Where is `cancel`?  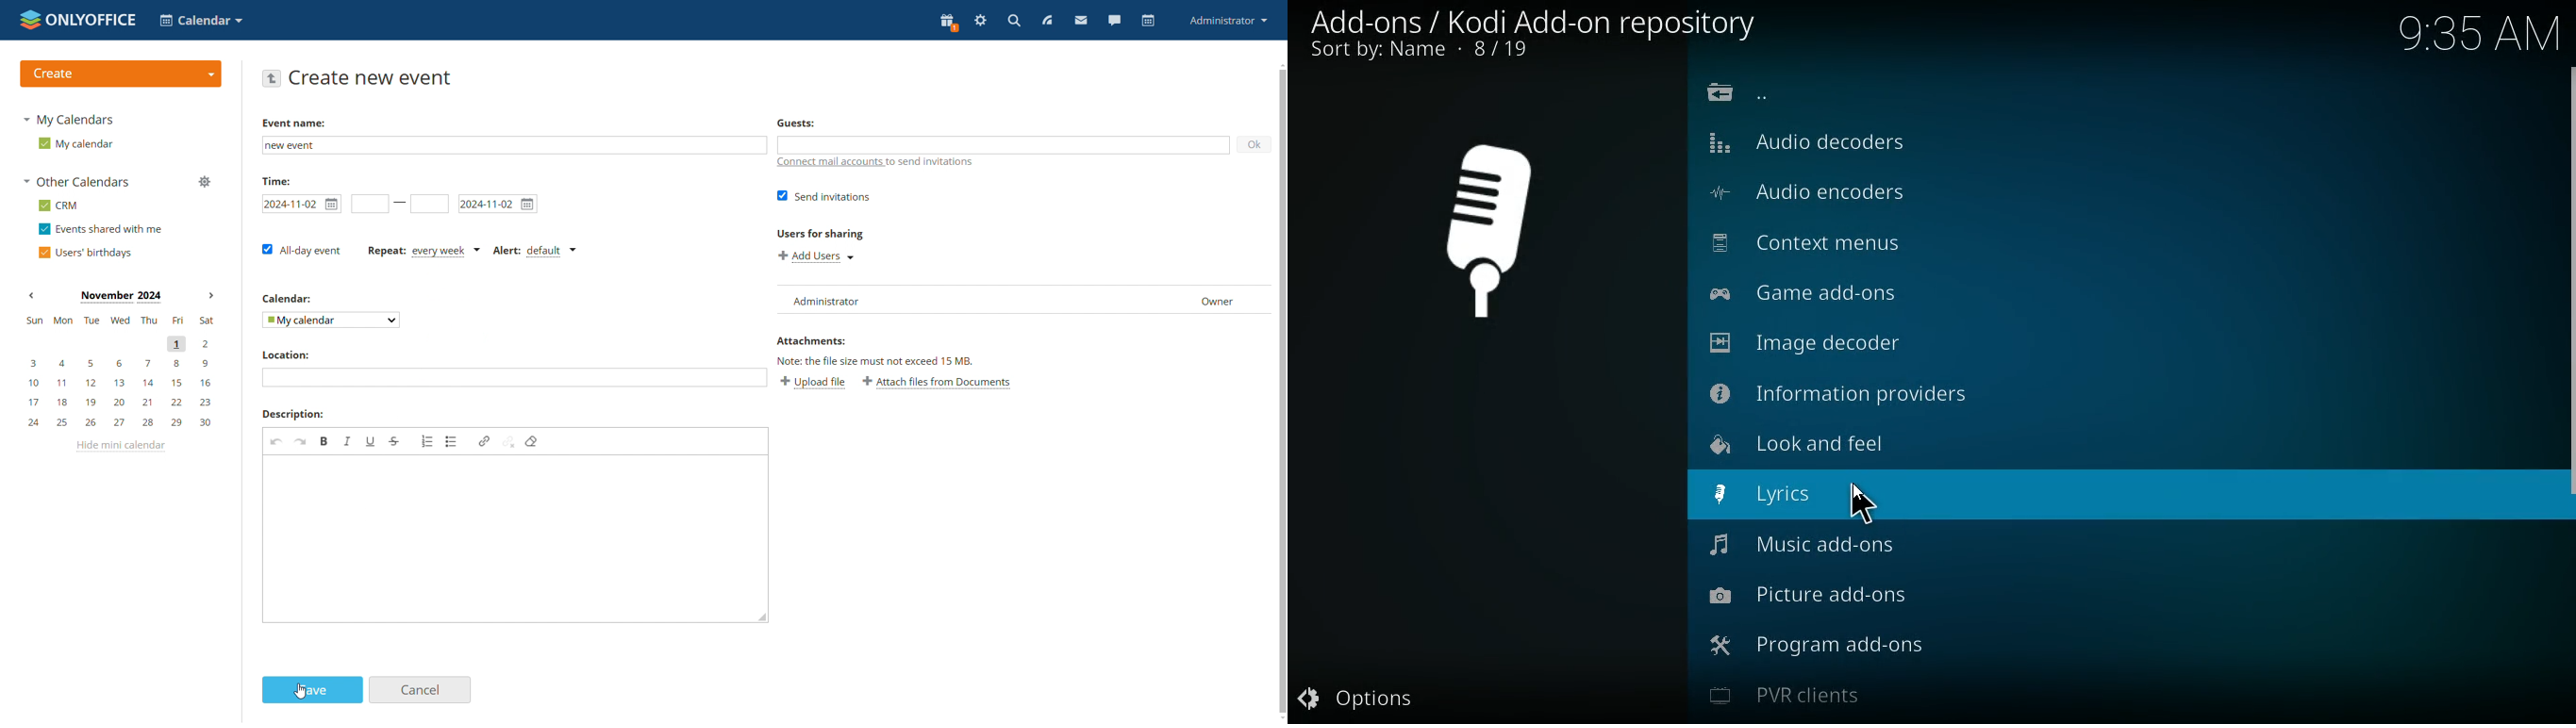 cancel is located at coordinates (421, 690).